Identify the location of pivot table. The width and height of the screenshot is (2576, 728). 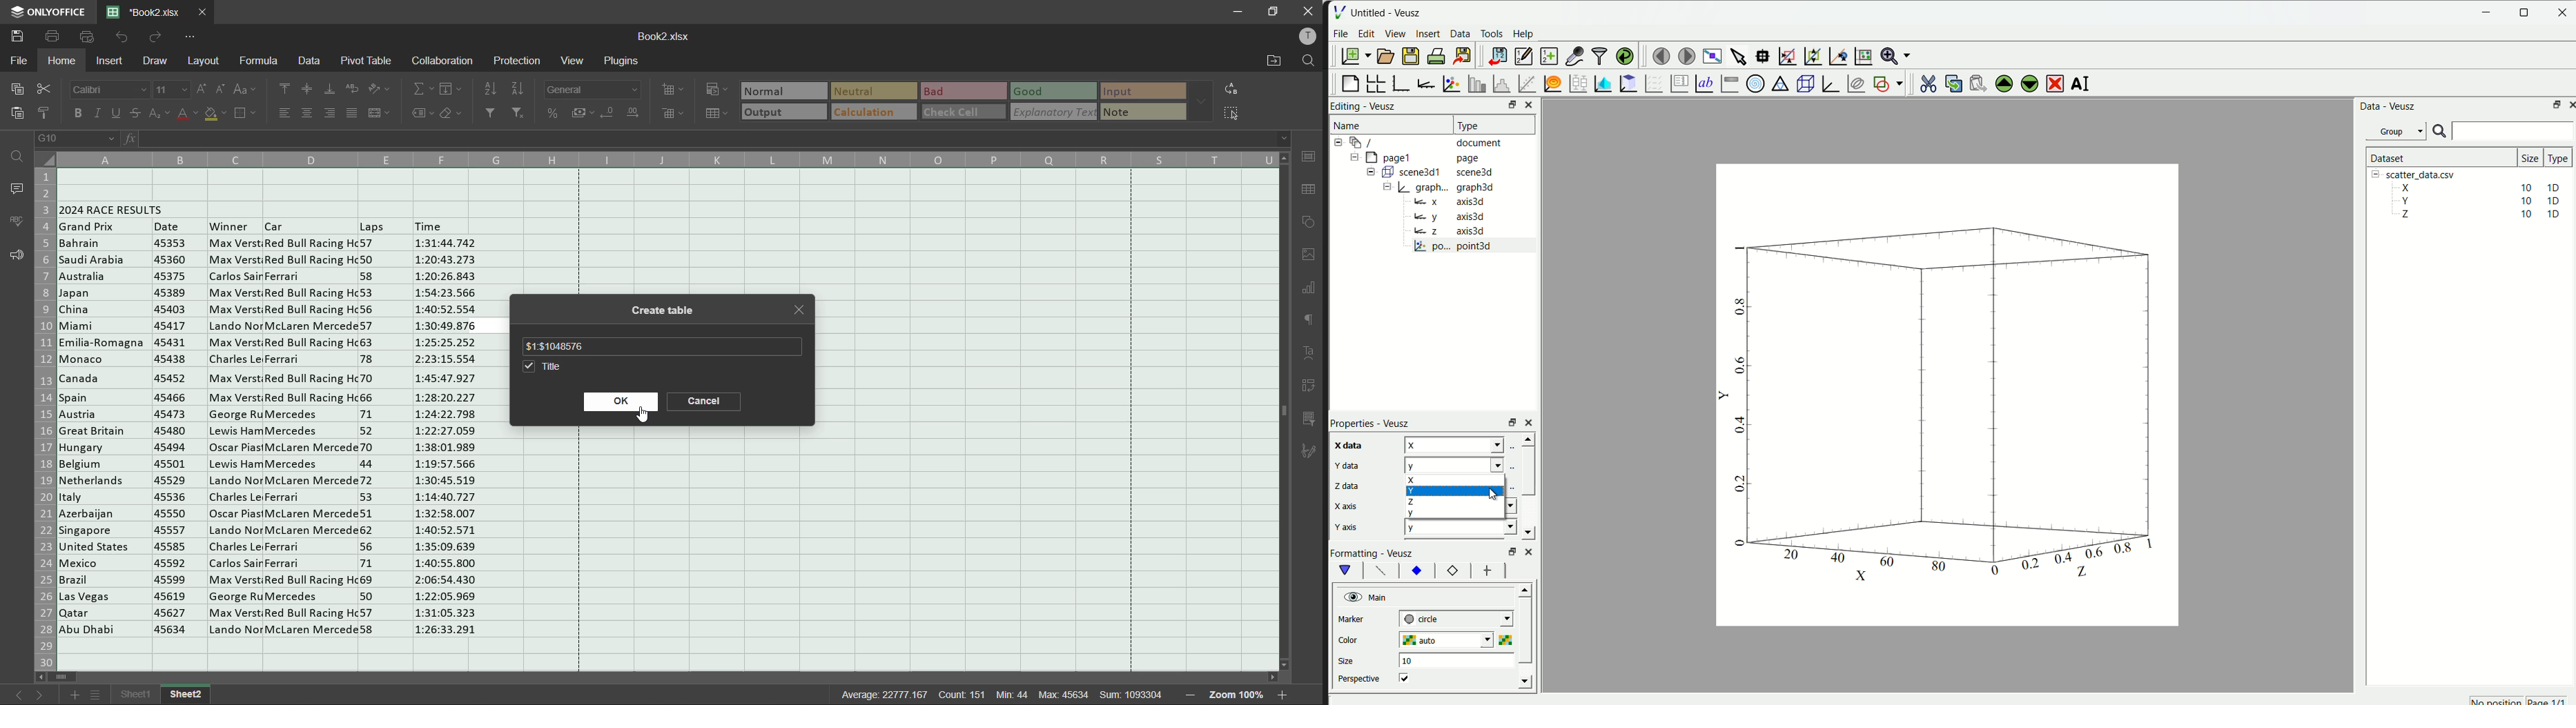
(365, 61).